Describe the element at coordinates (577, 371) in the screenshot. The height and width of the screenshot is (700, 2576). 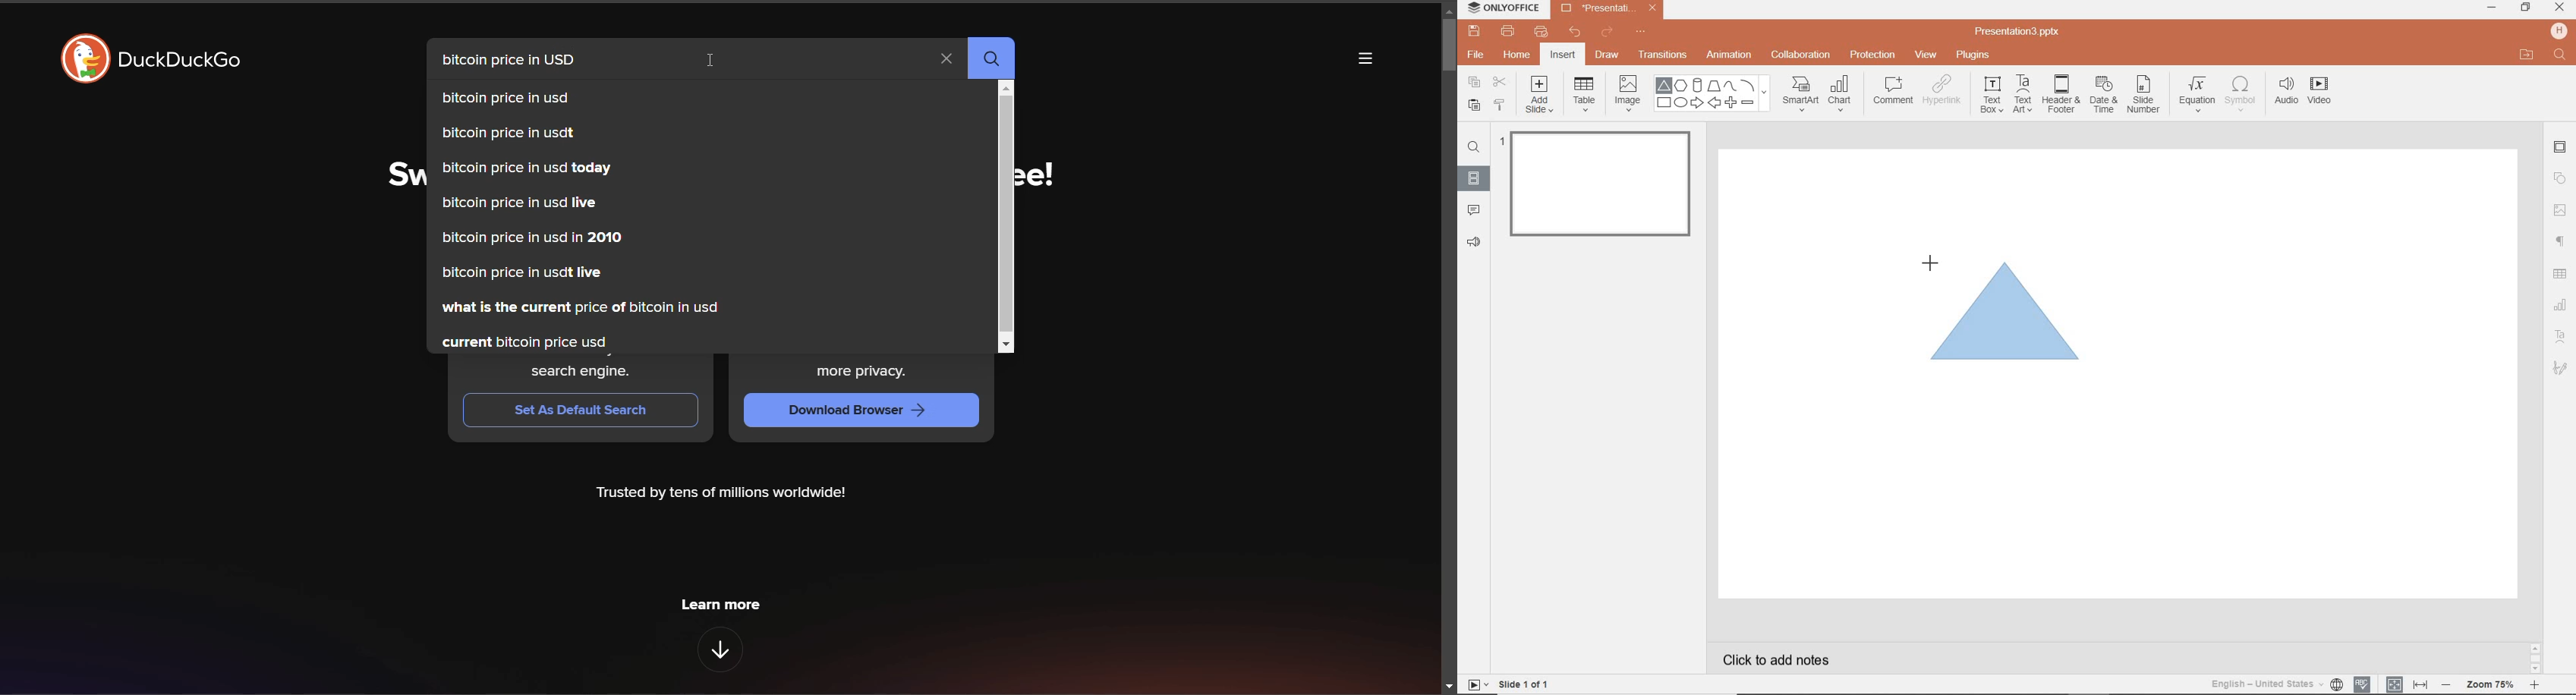
I see `search engine.` at that location.